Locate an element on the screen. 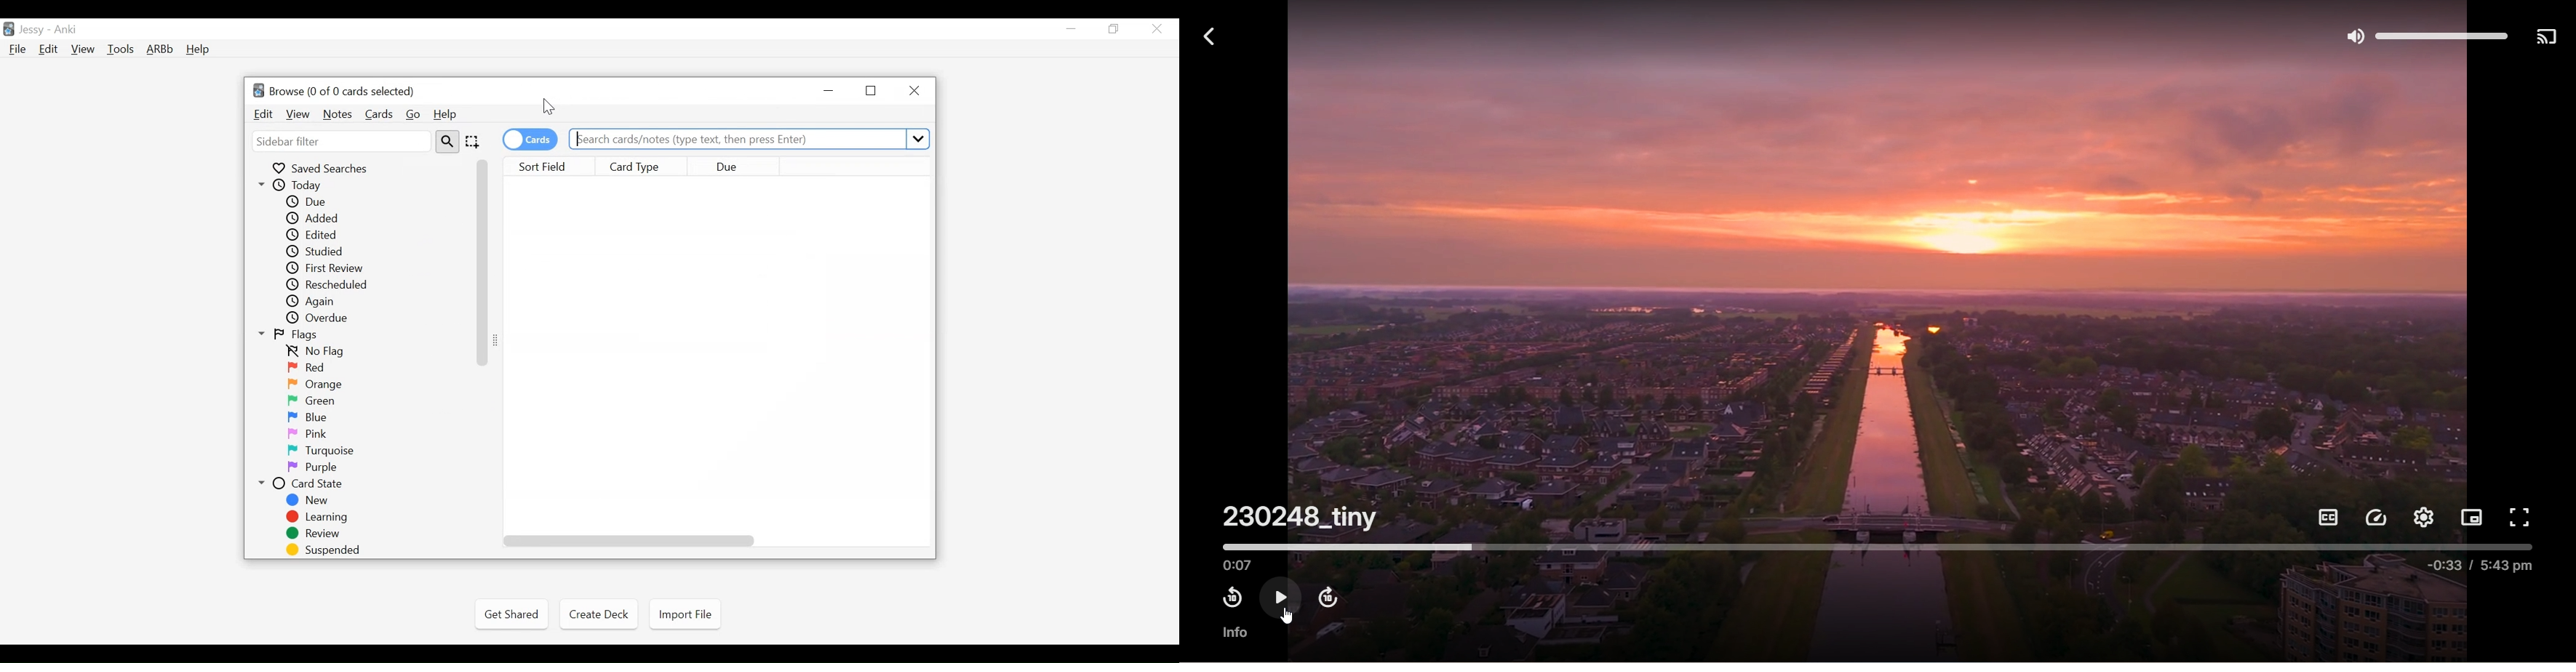  Selection Tool is located at coordinates (474, 142).